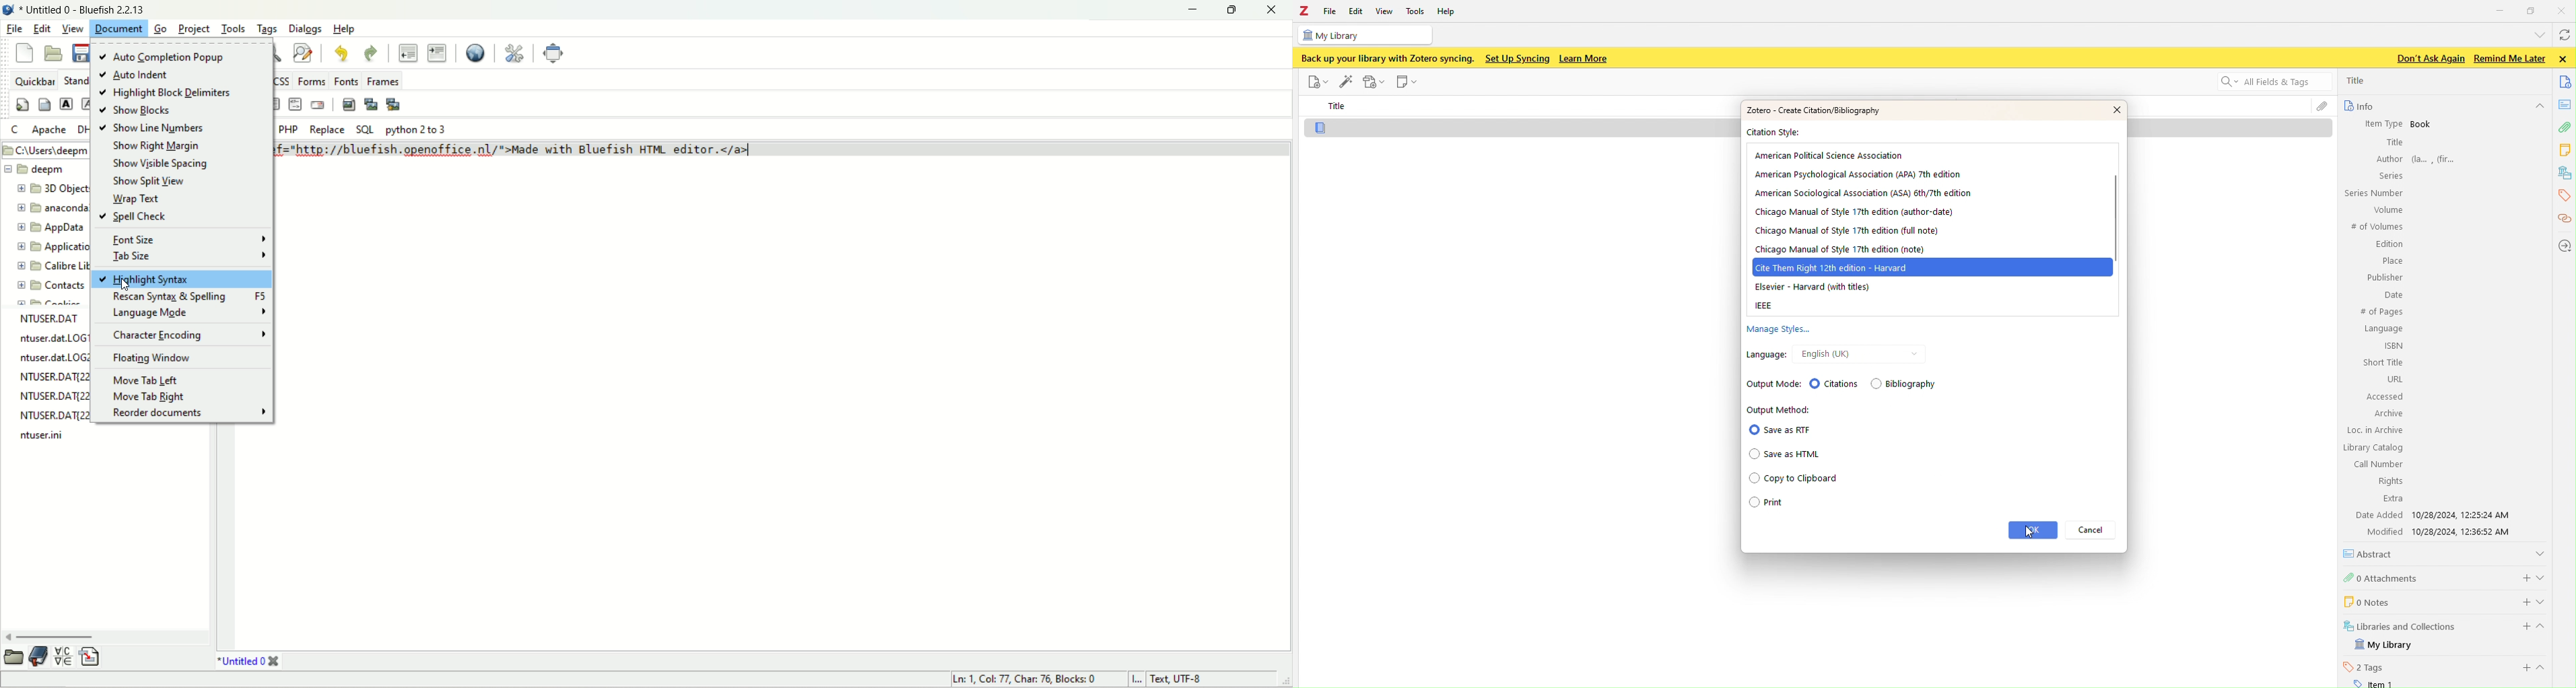 This screenshot has width=2576, height=700. What do you see at coordinates (1839, 250) in the screenshot?
I see `Chicago Manual of Style 17th edition (note)` at bounding box center [1839, 250].